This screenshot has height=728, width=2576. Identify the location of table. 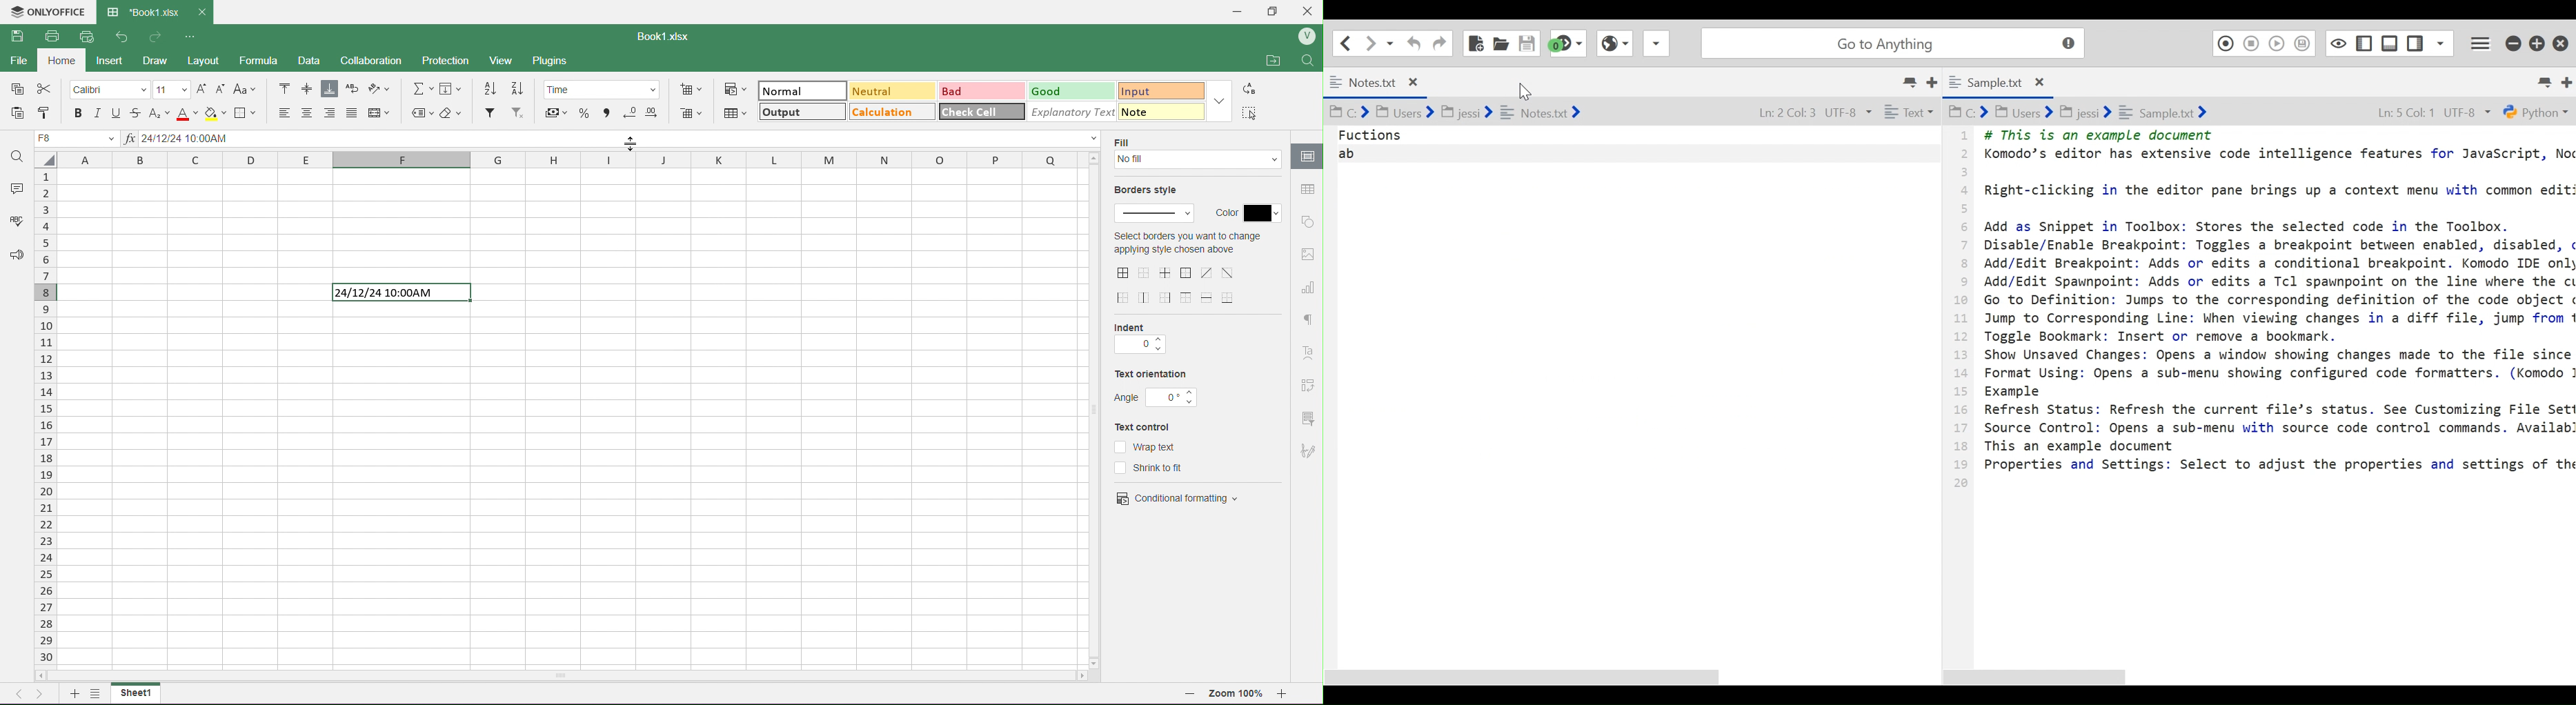
(1306, 189).